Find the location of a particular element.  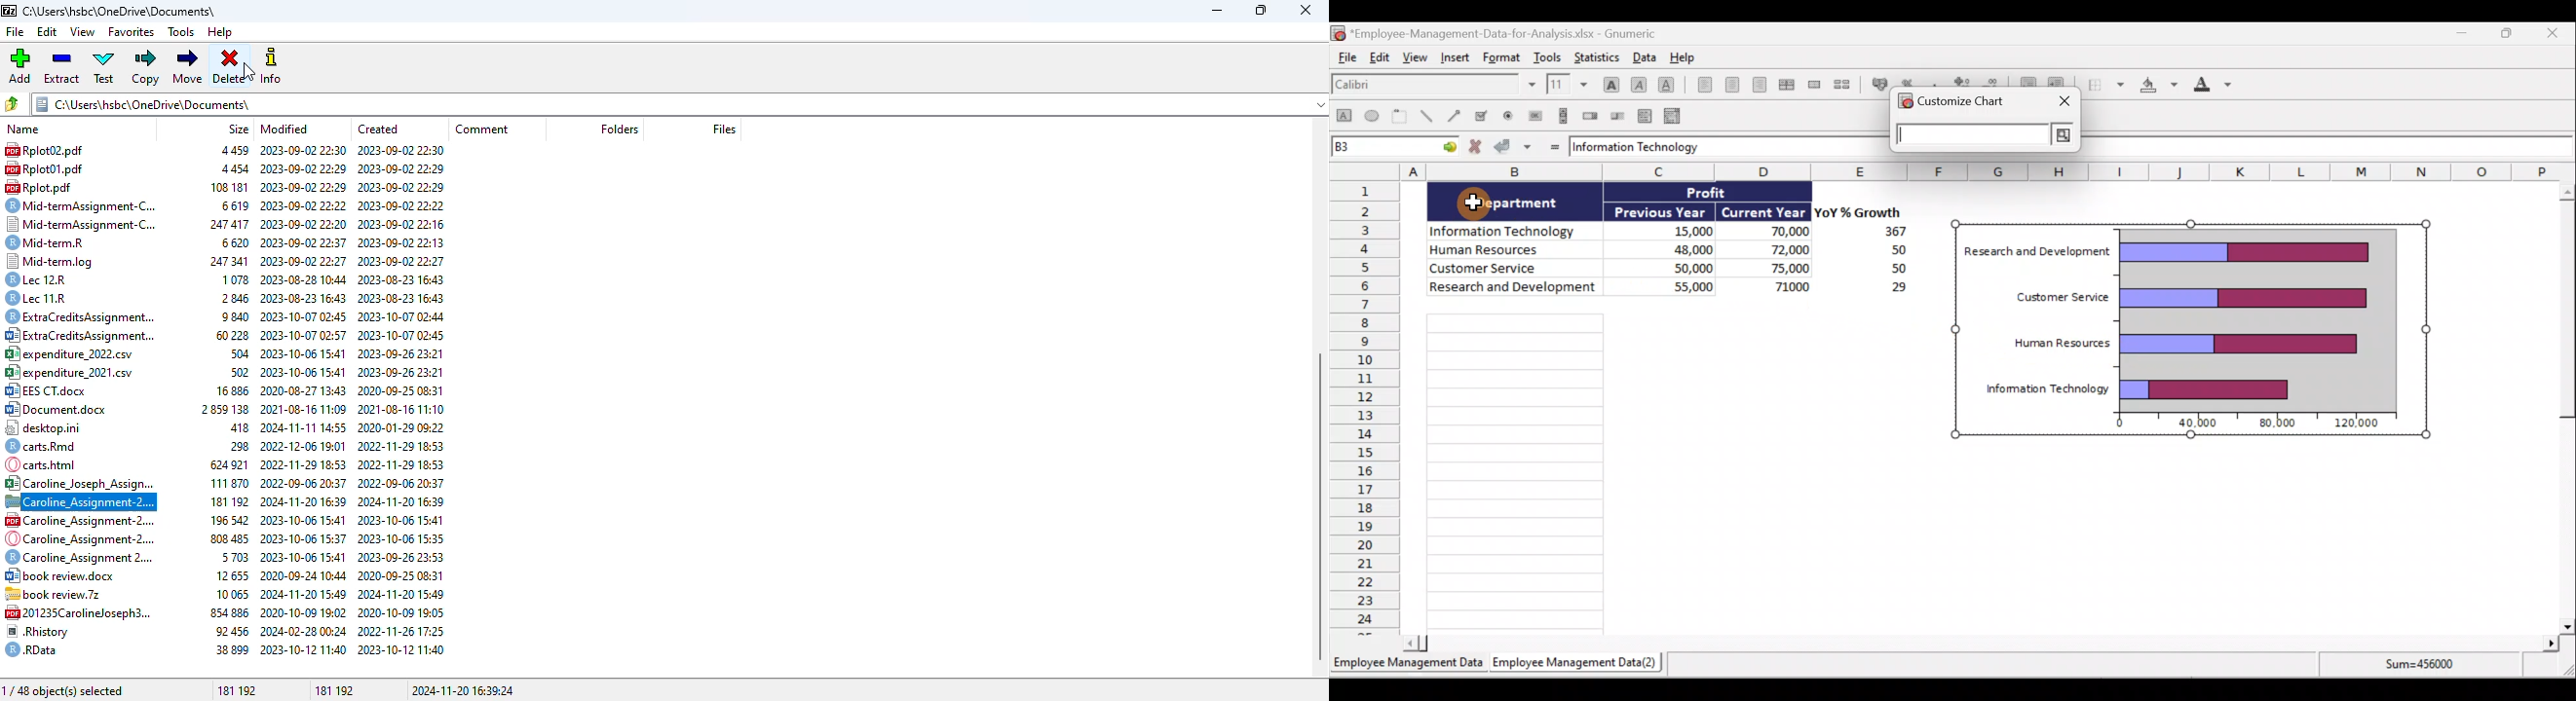

70,000 is located at coordinates (1776, 232).